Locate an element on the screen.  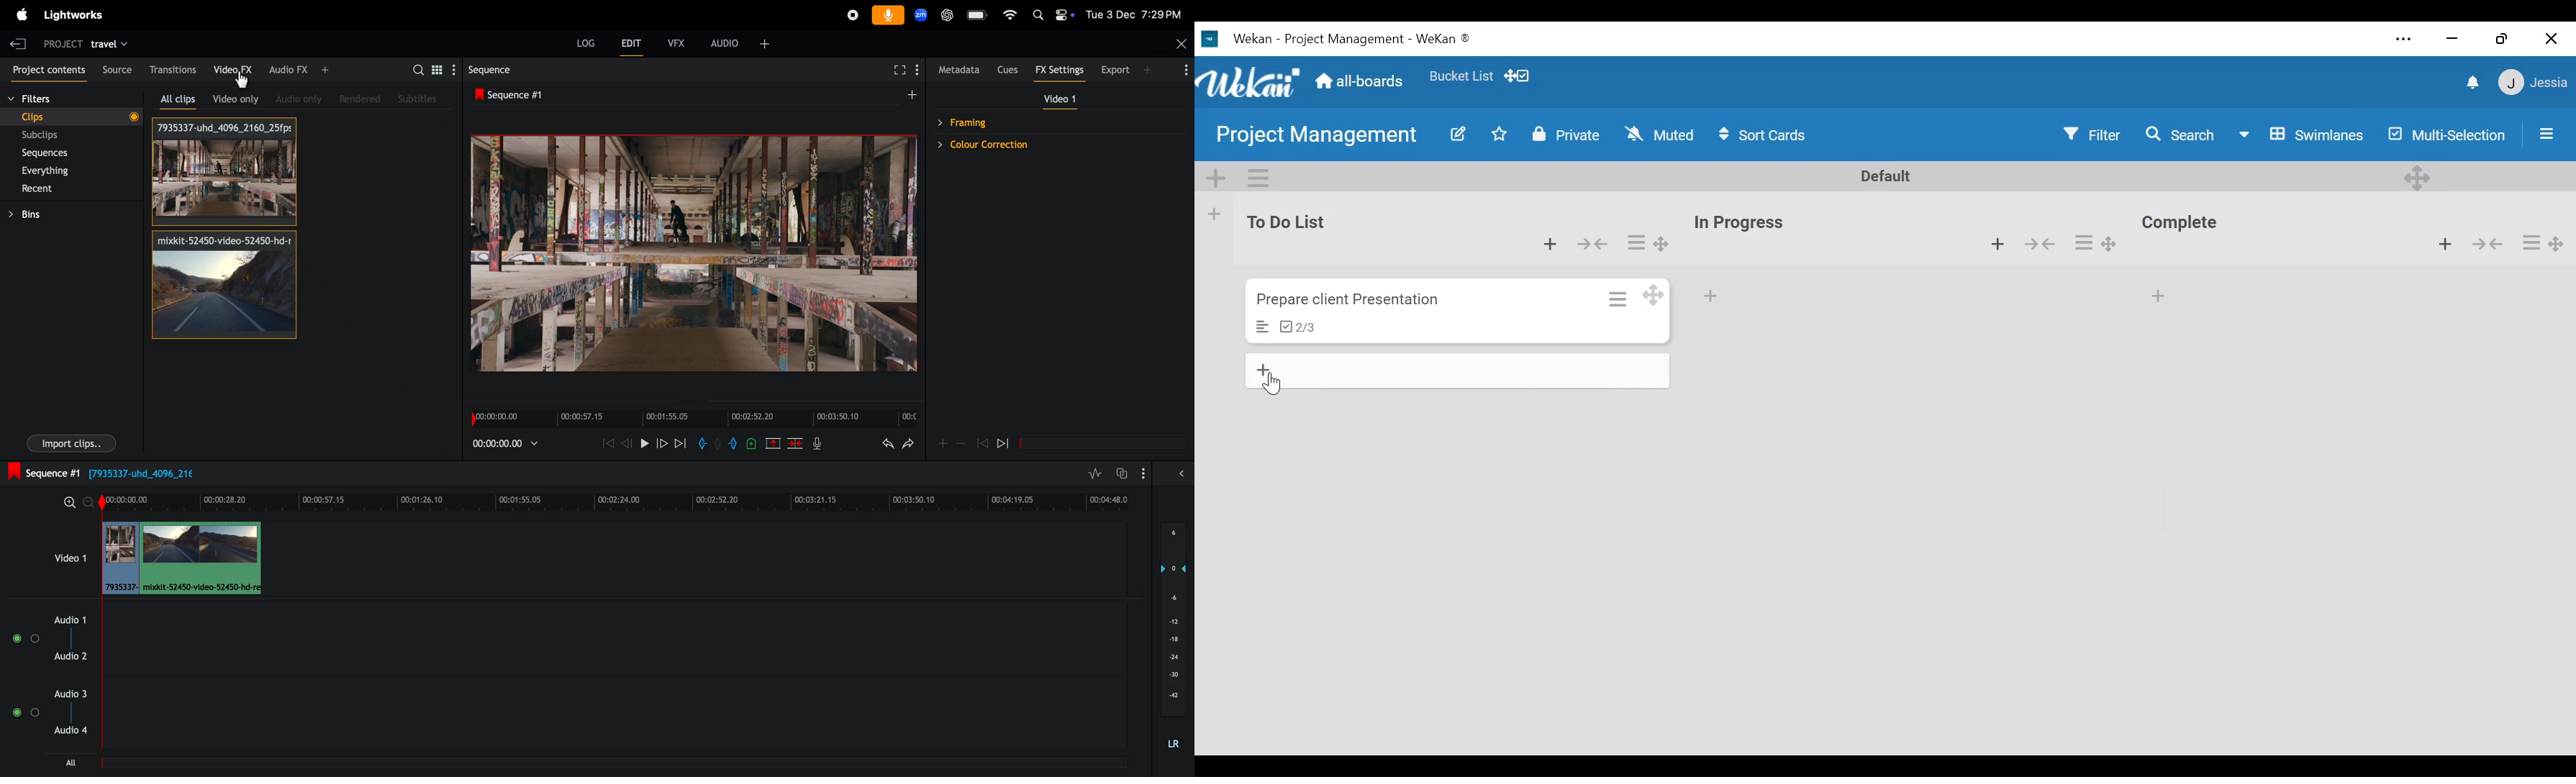
Card actions is located at coordinates (2531, 242).